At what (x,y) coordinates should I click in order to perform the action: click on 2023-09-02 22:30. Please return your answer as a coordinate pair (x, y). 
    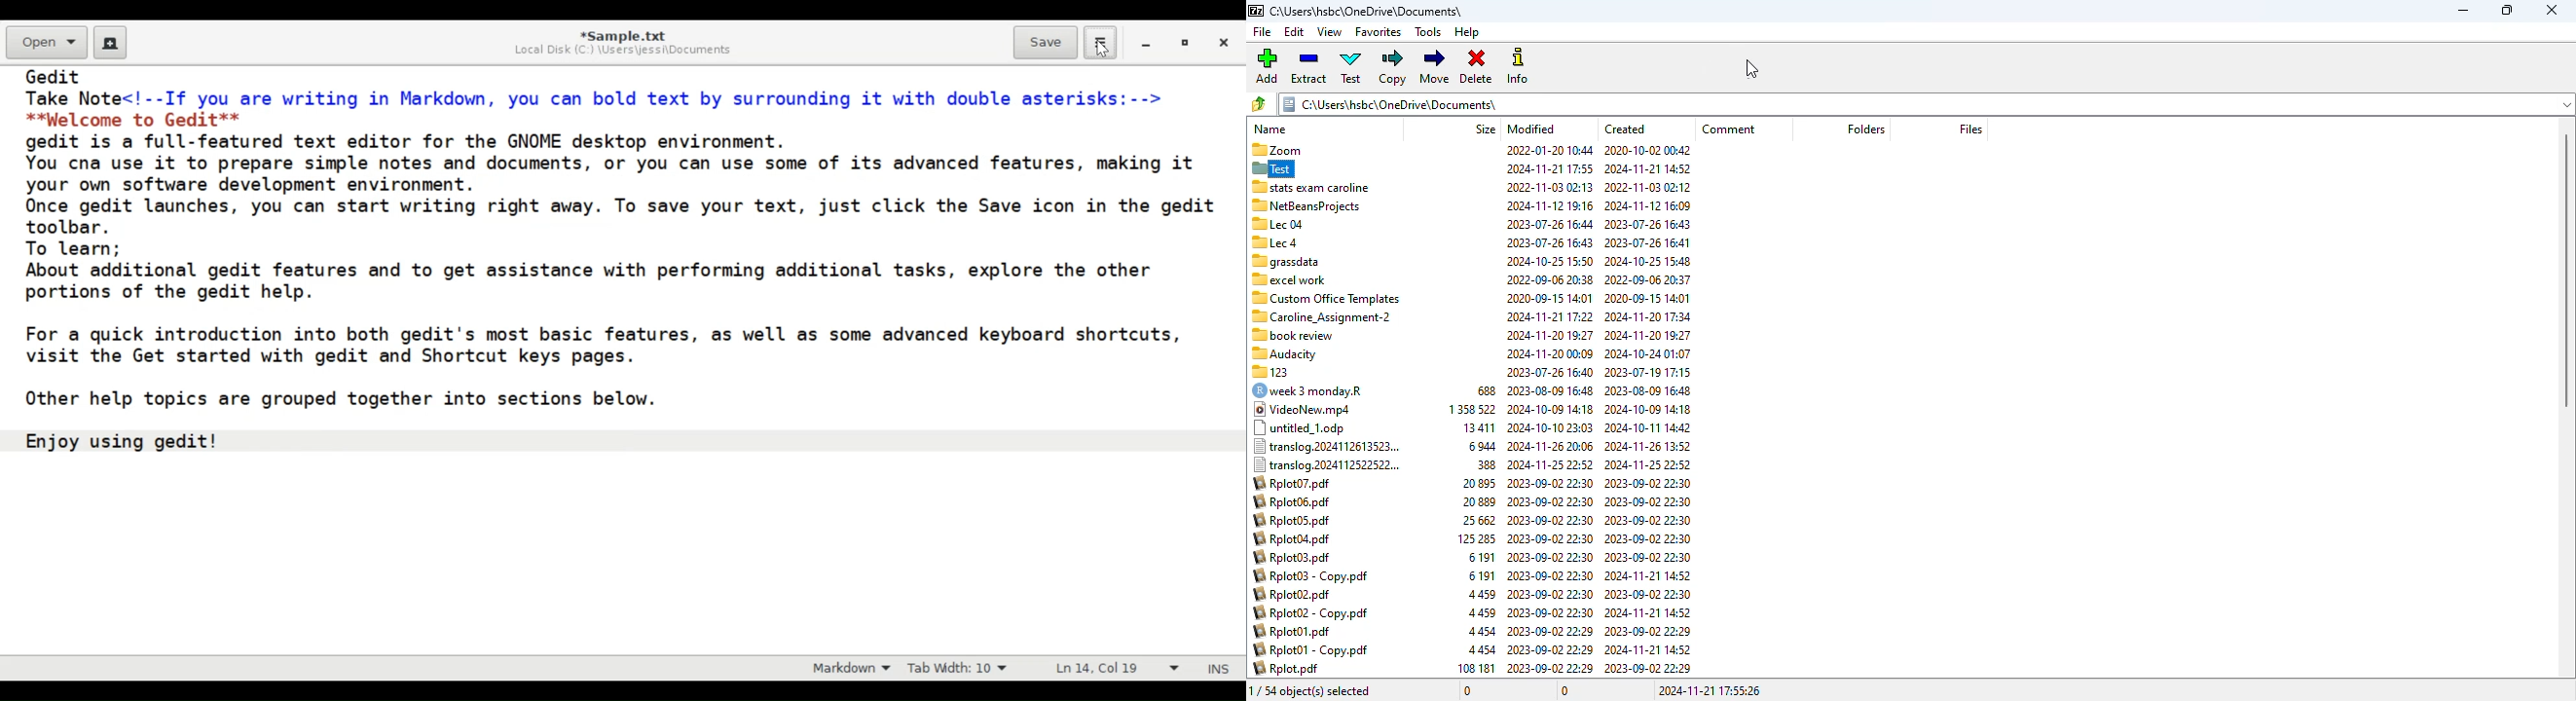
    Looking at the image, I should click on (1650, 521).